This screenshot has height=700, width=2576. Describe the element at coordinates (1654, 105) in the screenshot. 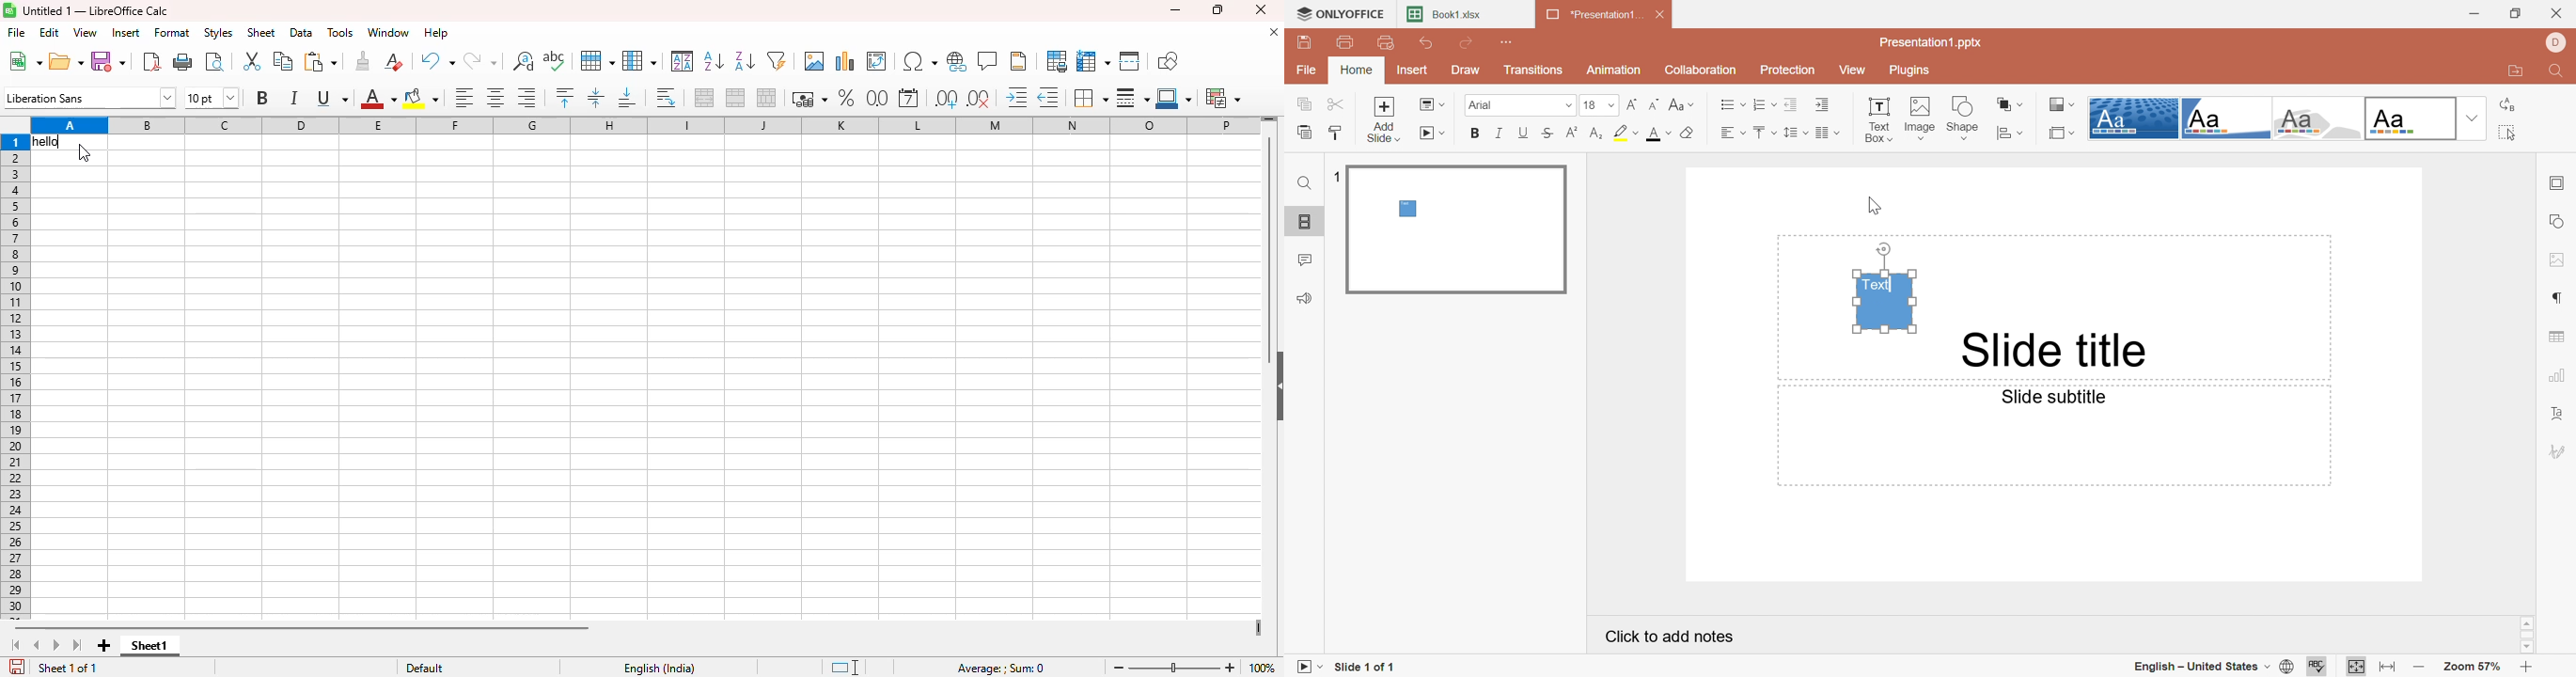

I see `Decrement font size` at that location.